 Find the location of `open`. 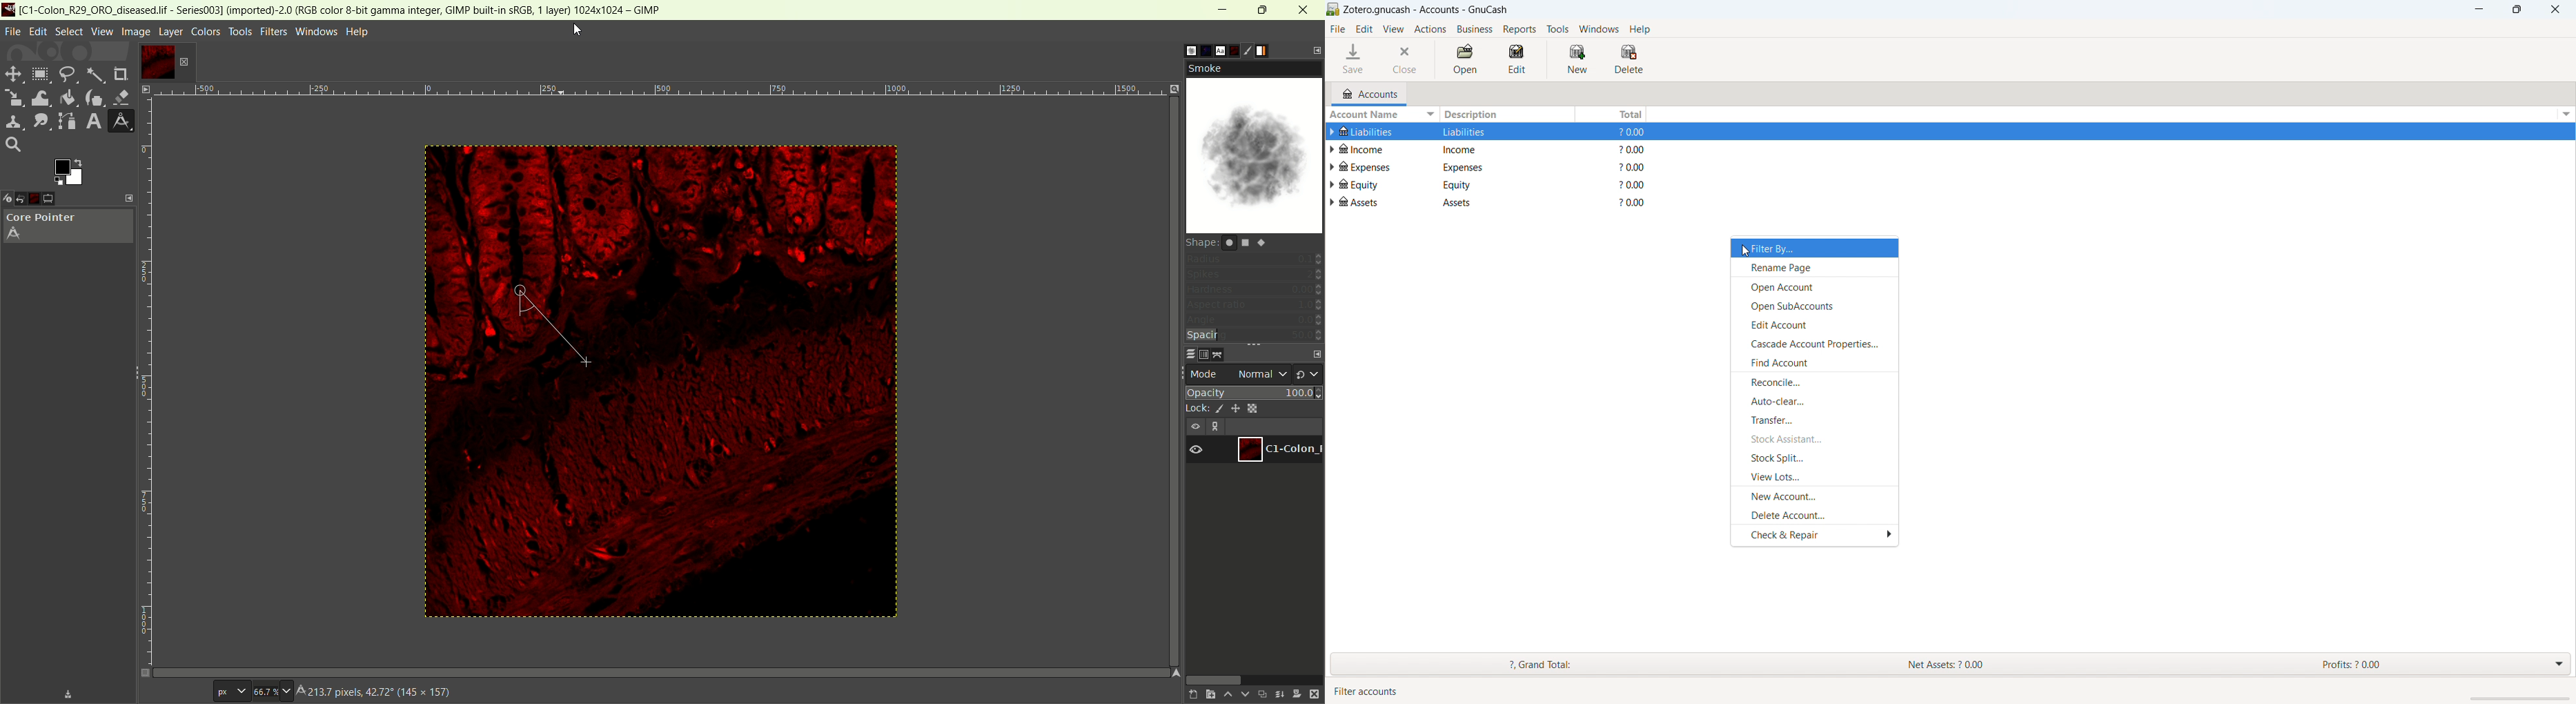

open is located at coordinates (1465, 60).